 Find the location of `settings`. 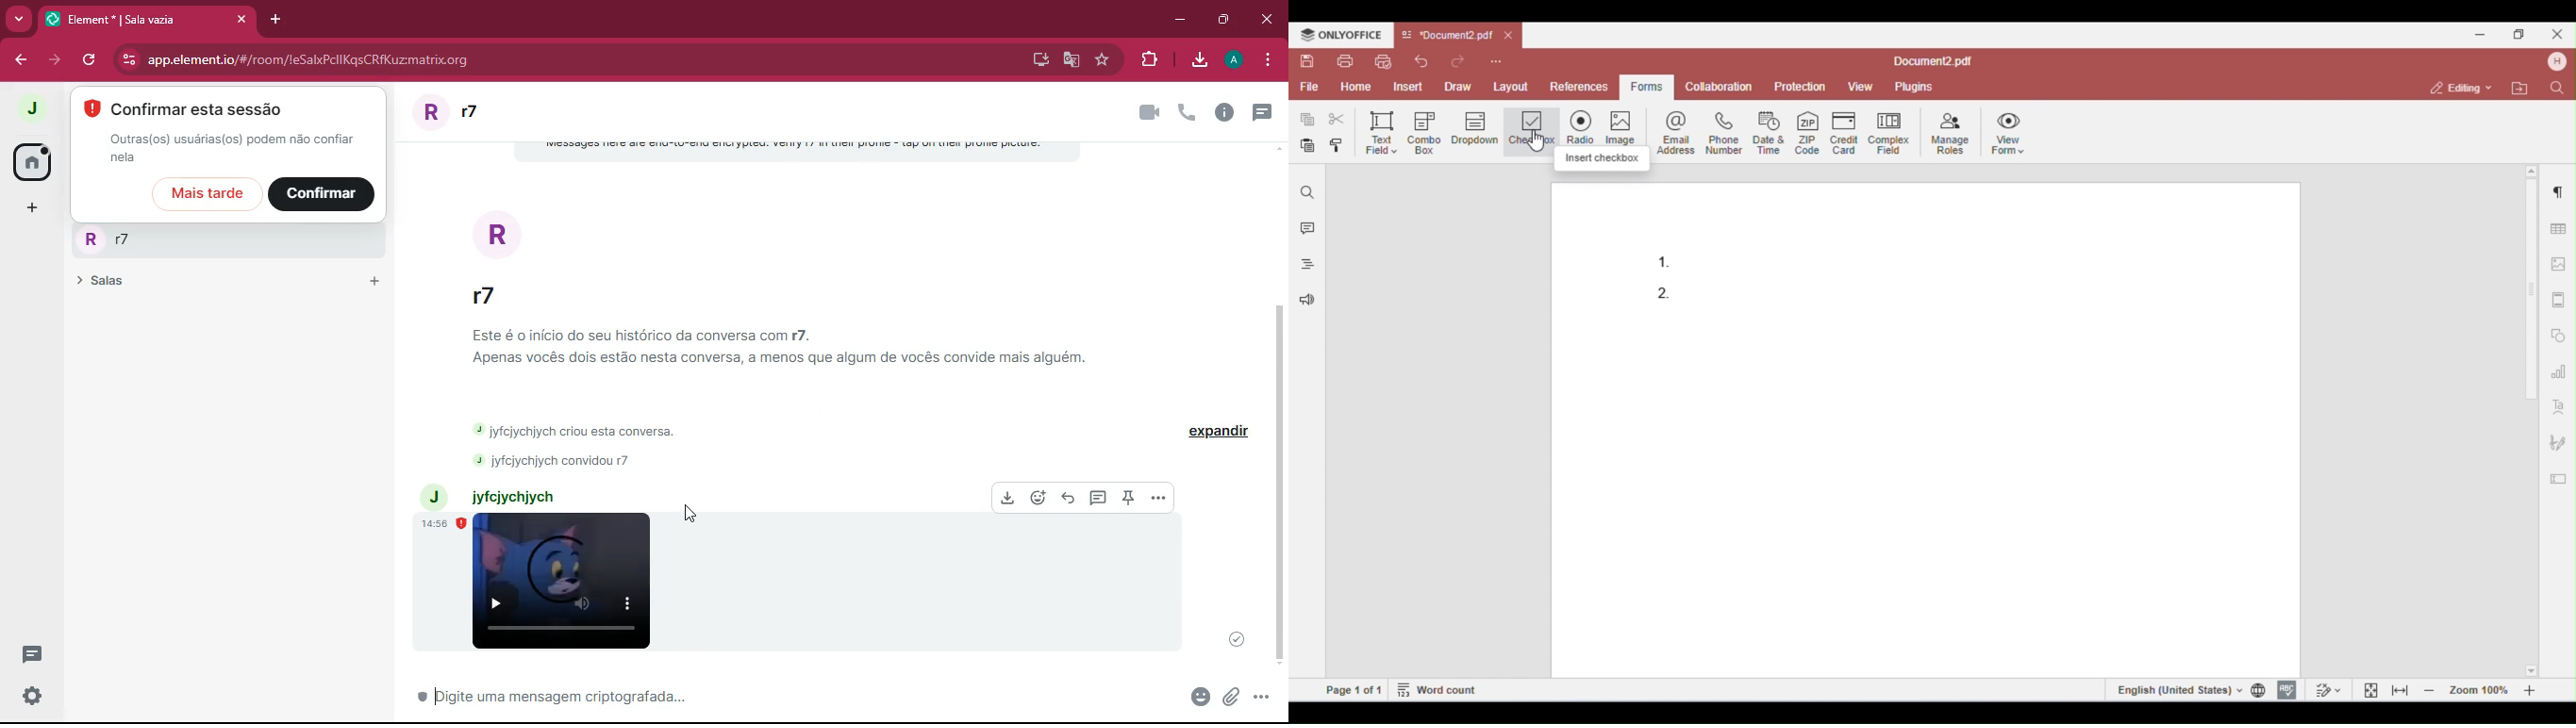

settings is located at coordinates (31, 697).